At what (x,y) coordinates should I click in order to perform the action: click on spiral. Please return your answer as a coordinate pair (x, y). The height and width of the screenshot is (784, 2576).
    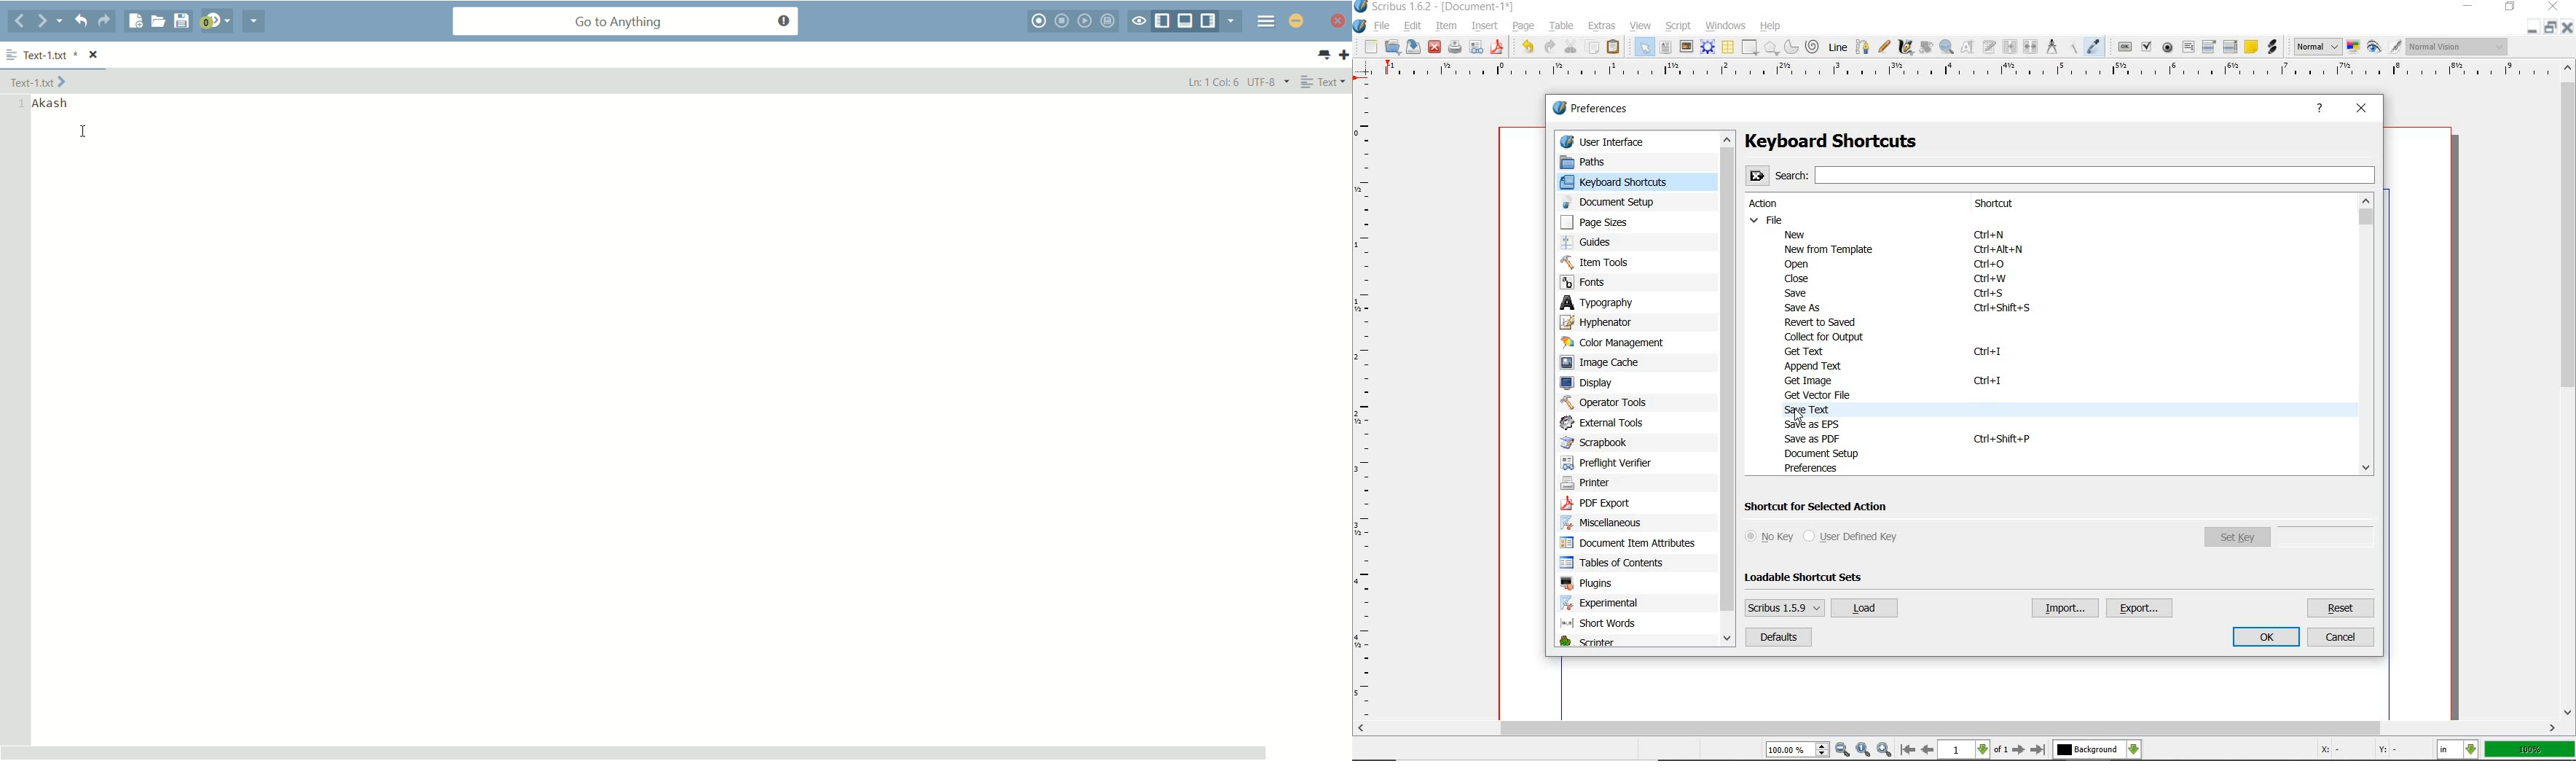
    Looking at the image, I should click on (1813, 46).